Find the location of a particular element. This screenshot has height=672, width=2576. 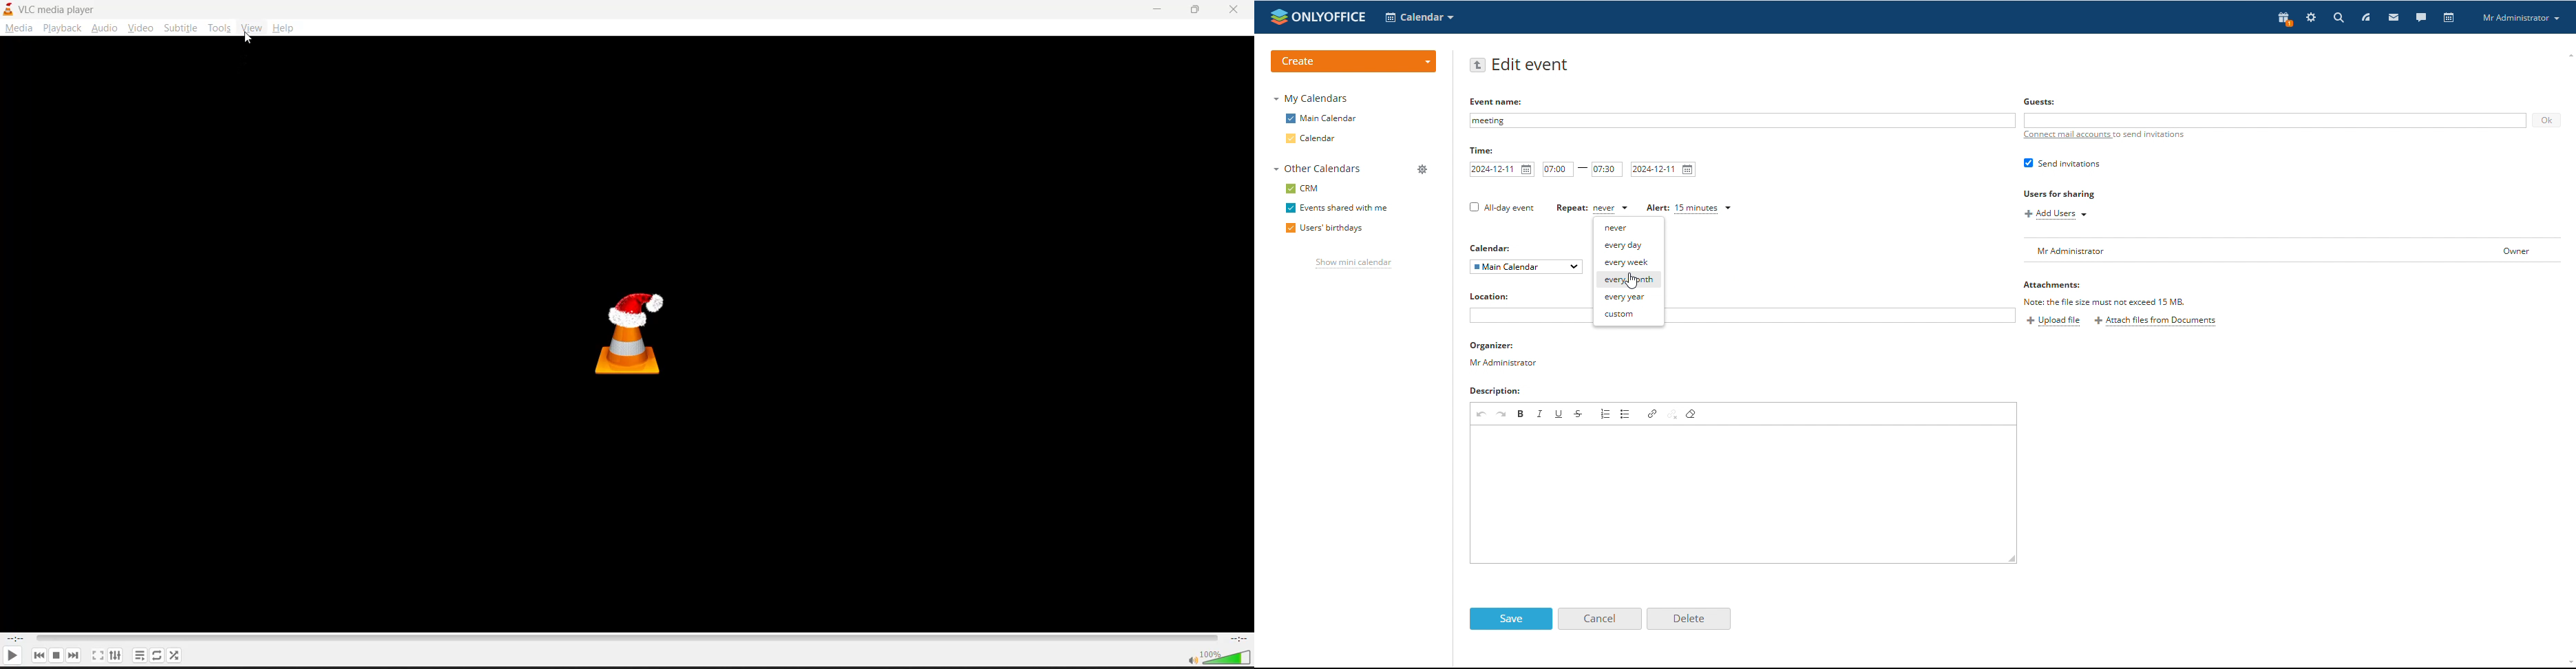

resize is located at coordinates (2013, 559).